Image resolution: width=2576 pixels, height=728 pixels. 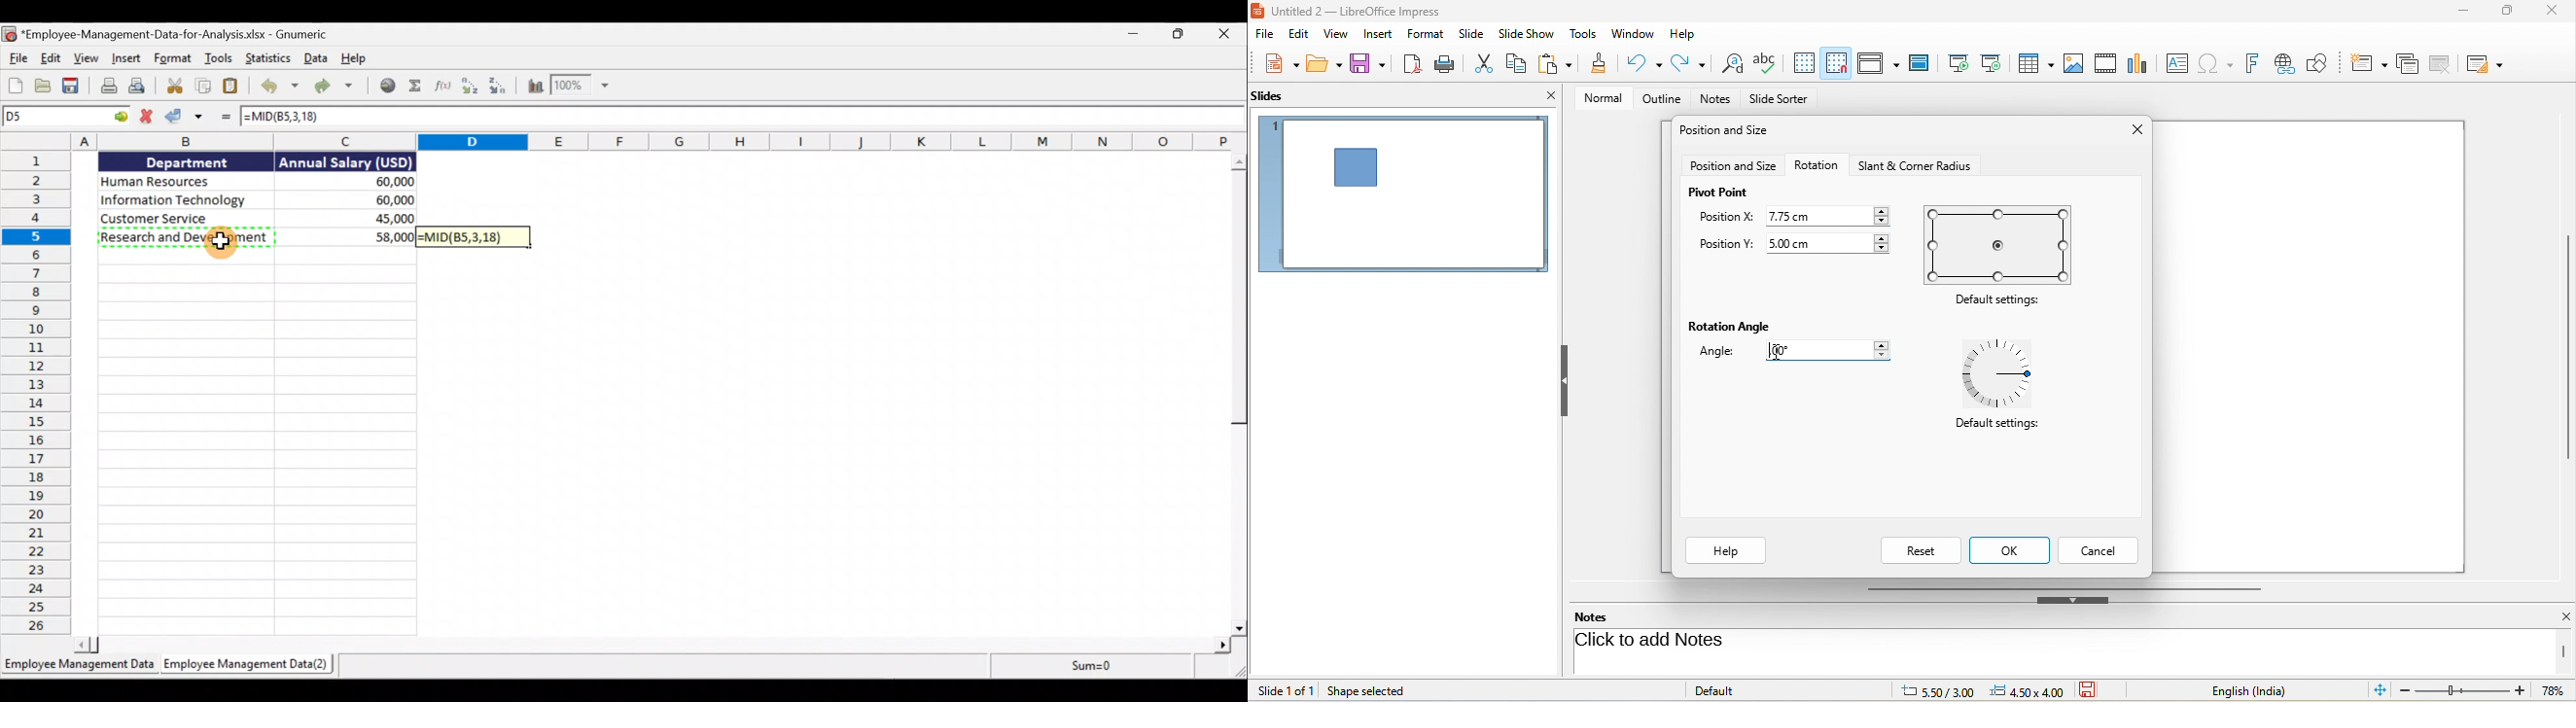 I want to click on side, so click(x=1475, y=34).